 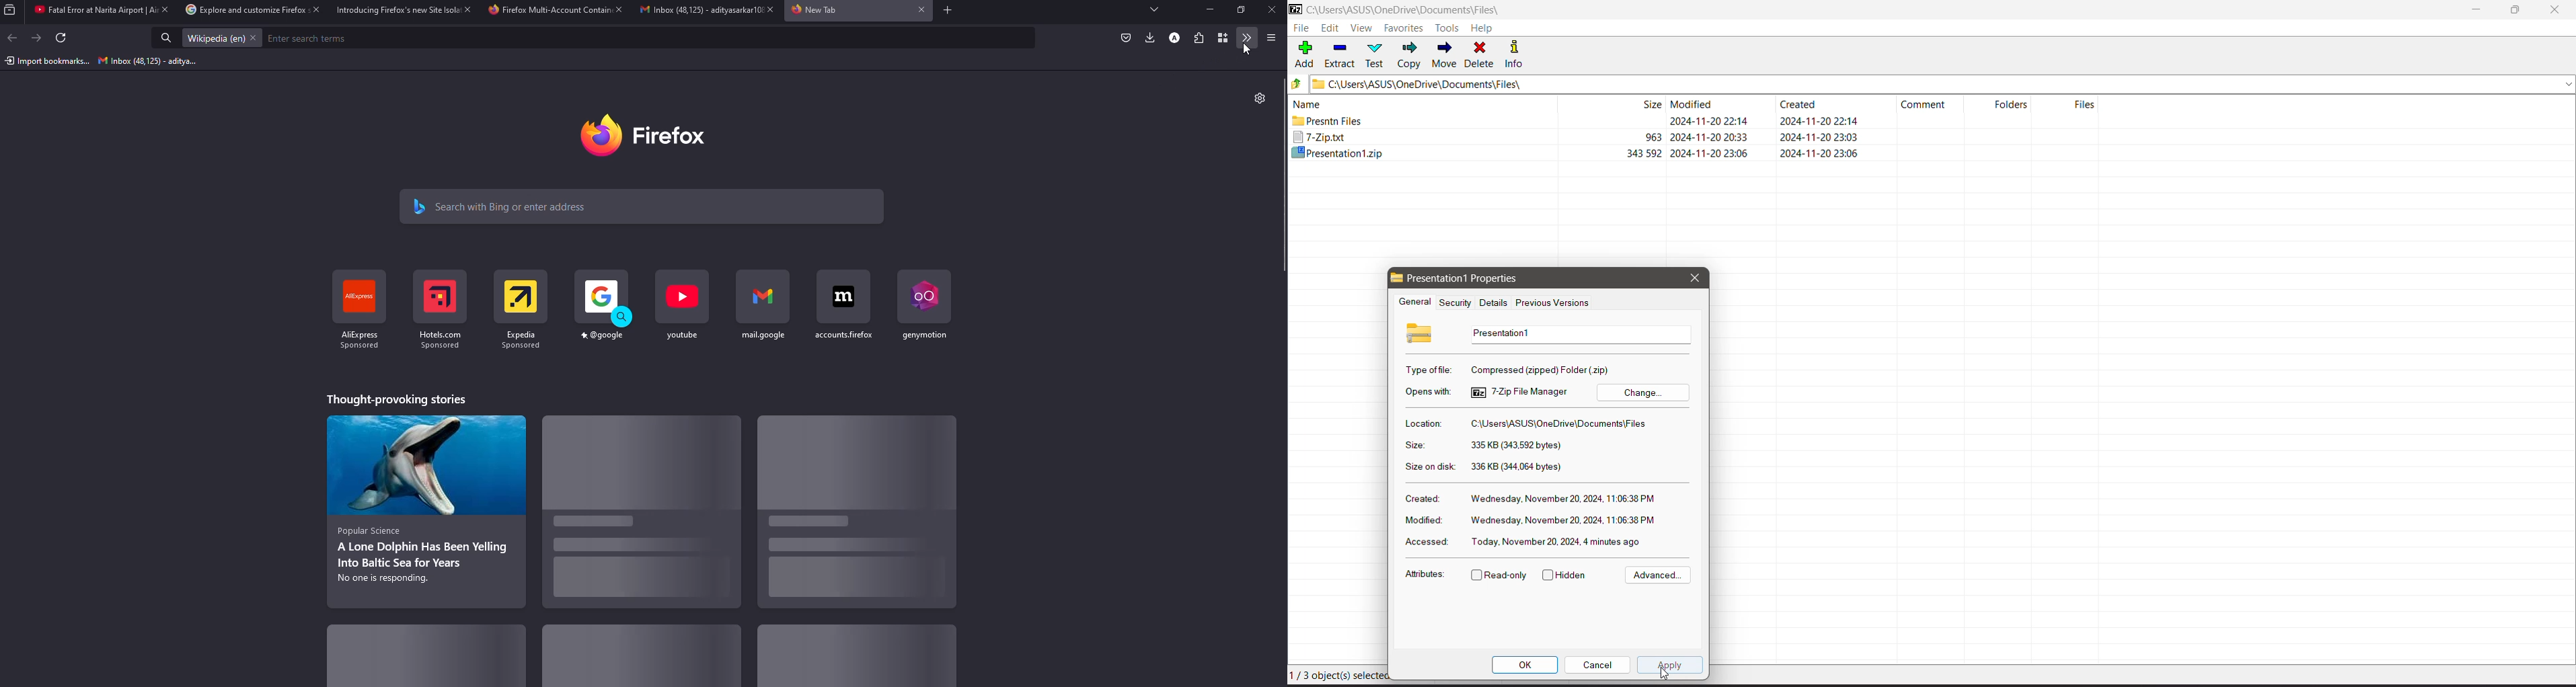 I want to click on cursor, so click(x=1248, y=49).